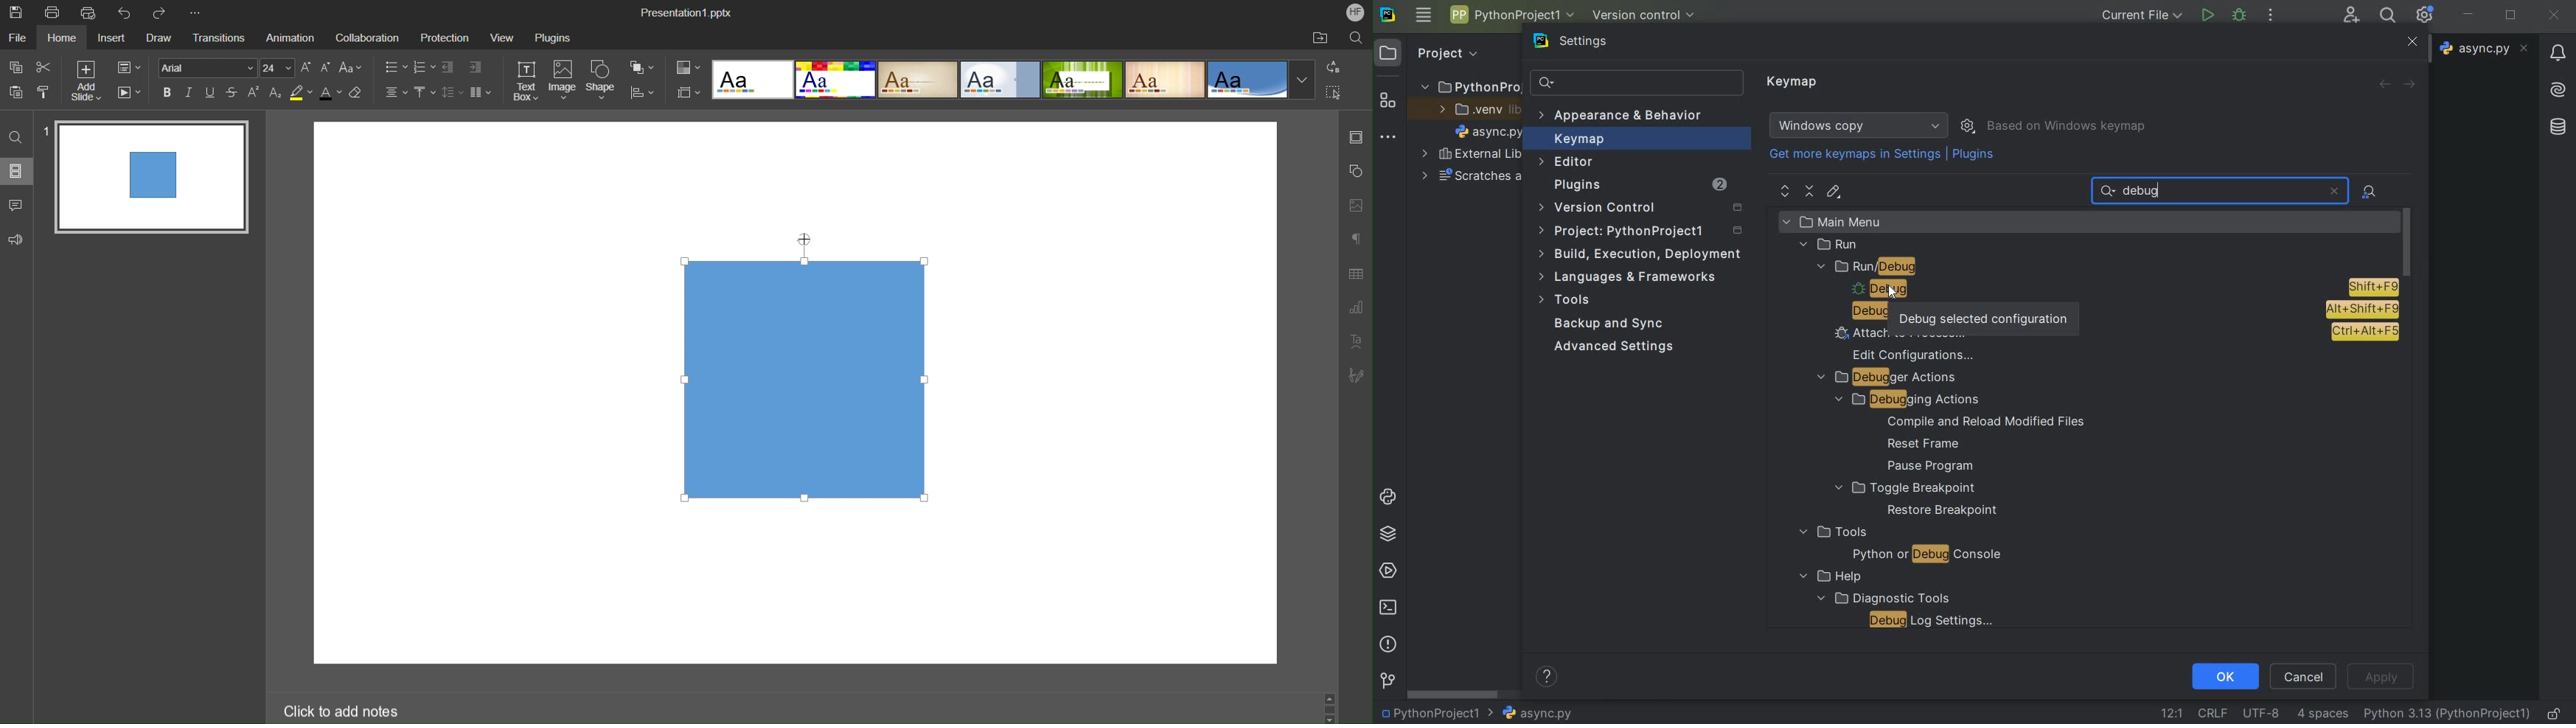 Image resolution: width=2576 pixels, height=728 pixels. Describe the element at coordinates (43, 92) in the screenshot. I see `Copy Style` at that location.